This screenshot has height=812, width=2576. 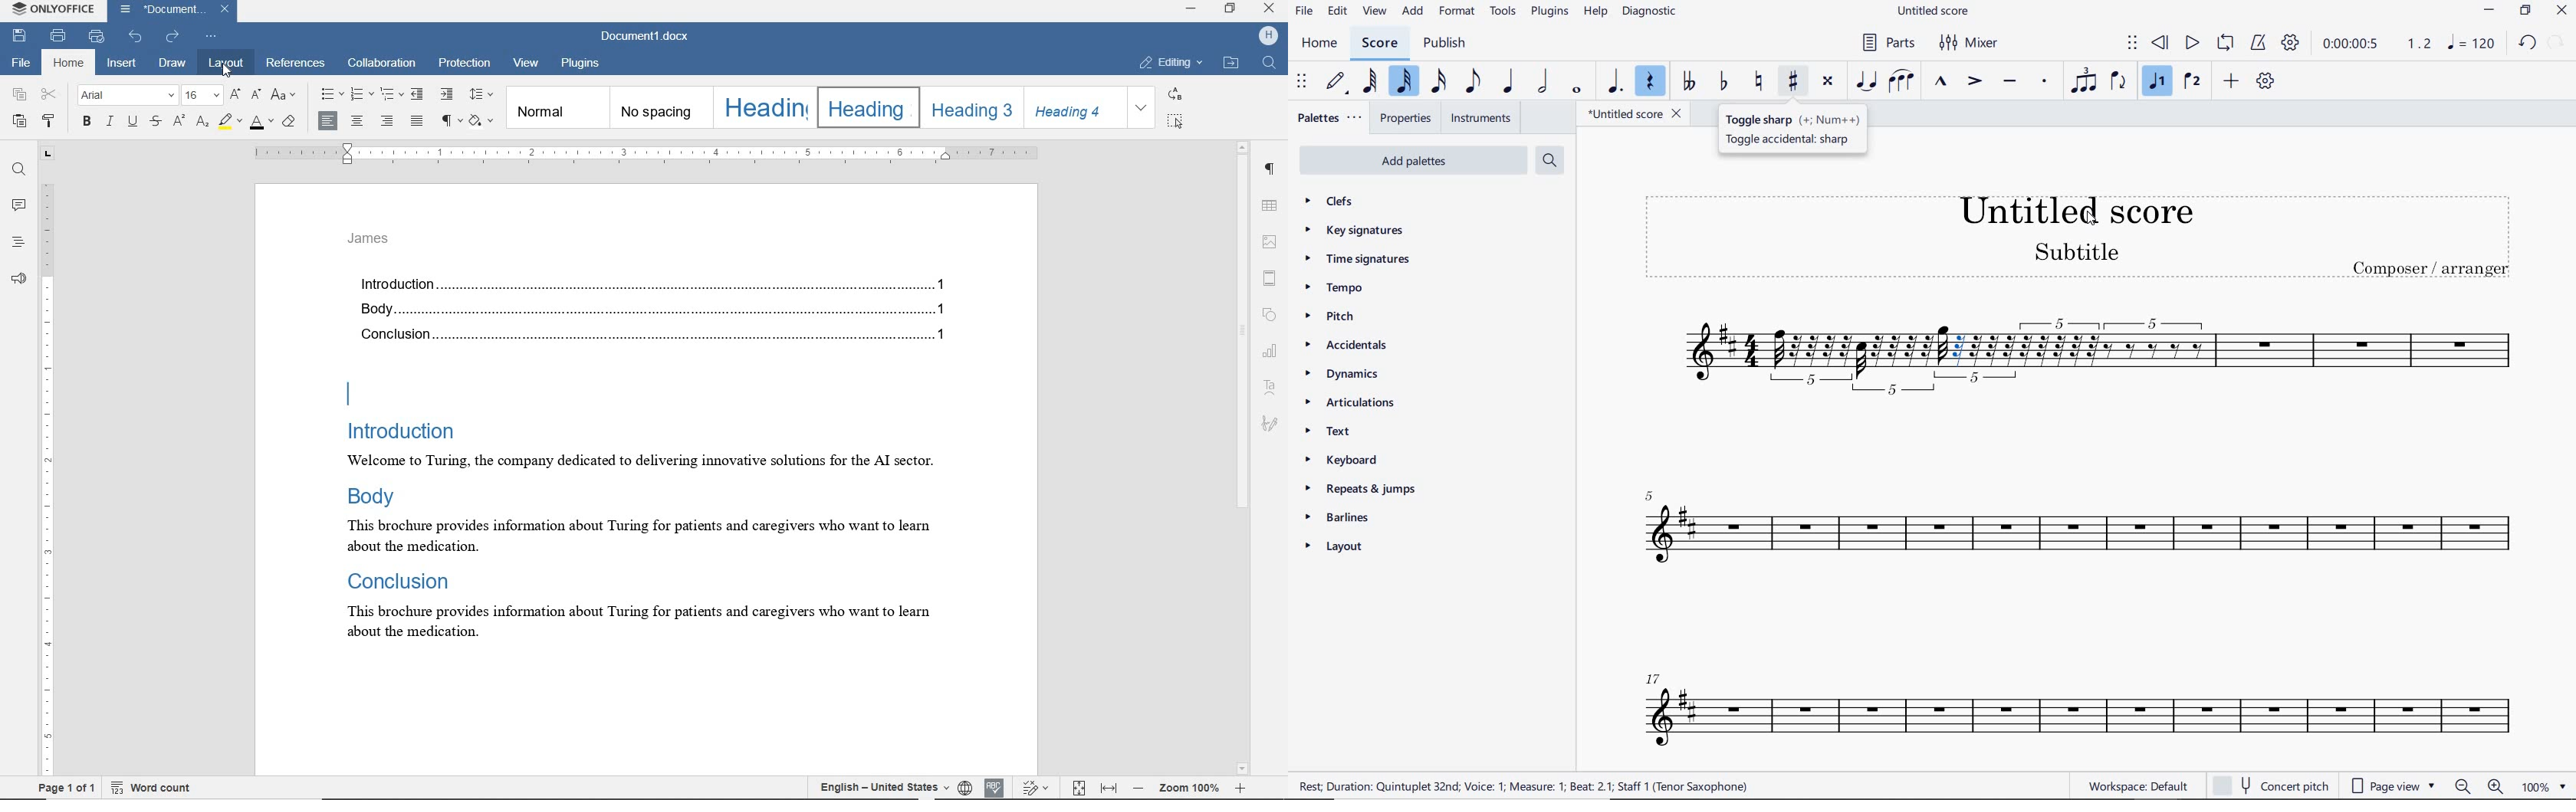 I want to click on font color, so click(x=263, y=122).